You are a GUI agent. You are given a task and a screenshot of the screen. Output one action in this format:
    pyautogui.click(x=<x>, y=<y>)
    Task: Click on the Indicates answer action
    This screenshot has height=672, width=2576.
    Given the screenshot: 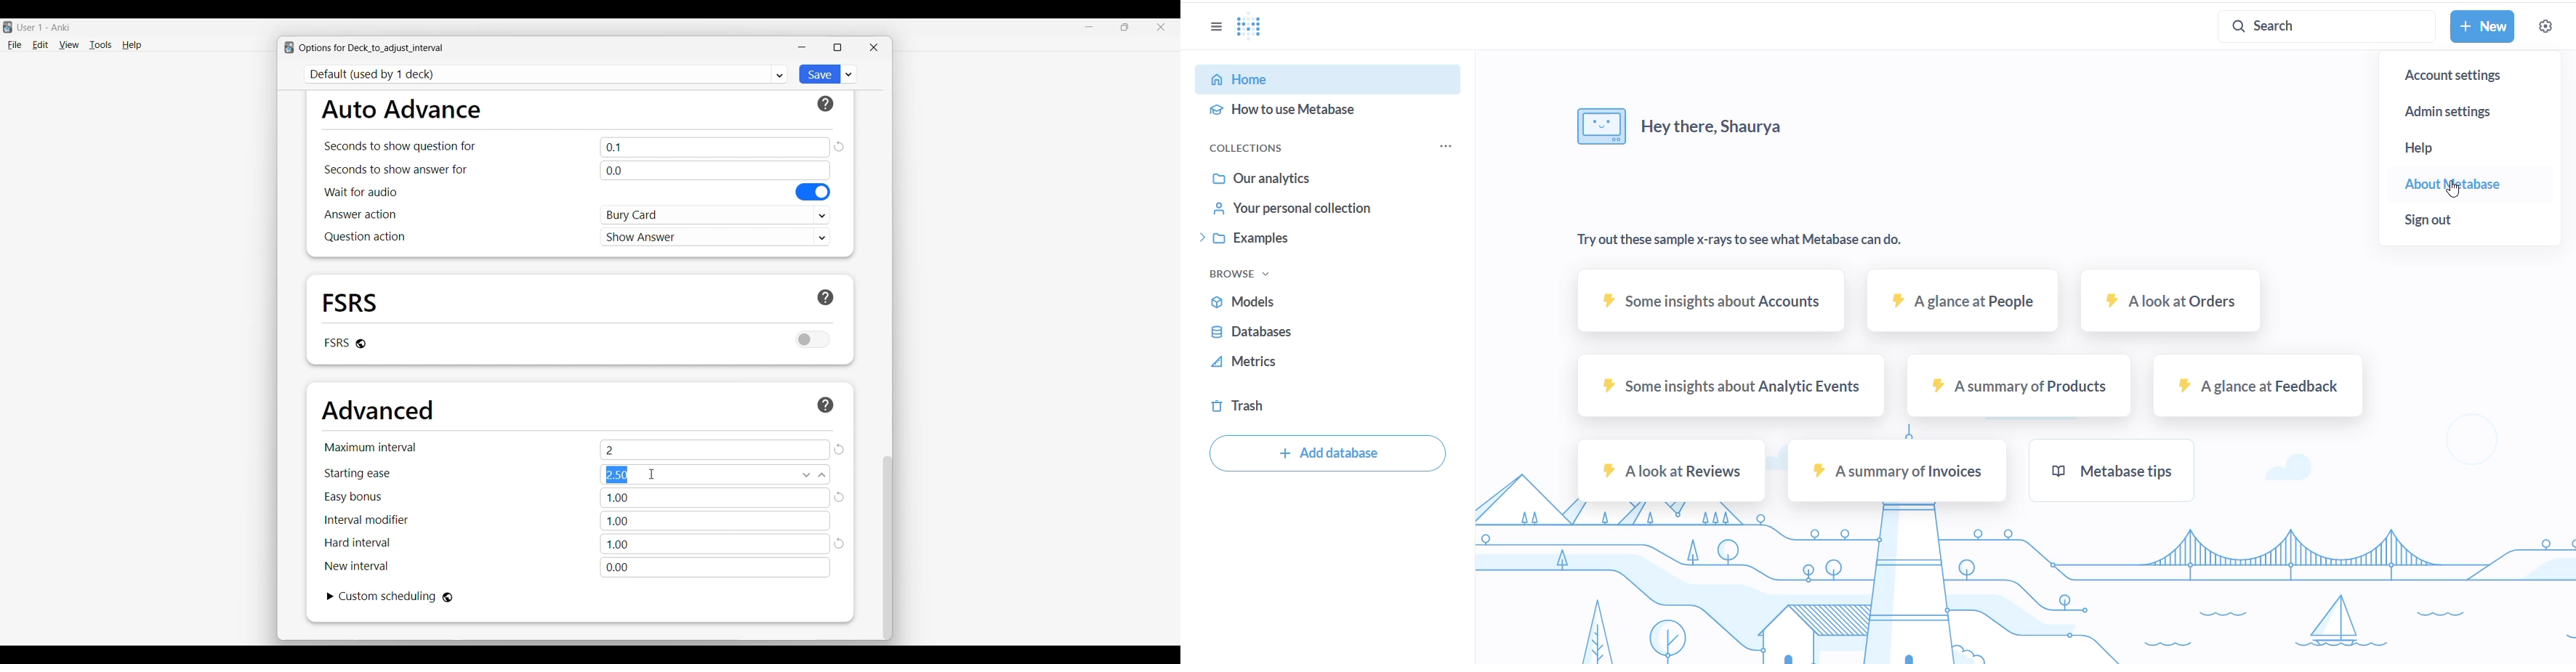 What is the action you would take?
    pyautogui.click(x=360, y=214)
    